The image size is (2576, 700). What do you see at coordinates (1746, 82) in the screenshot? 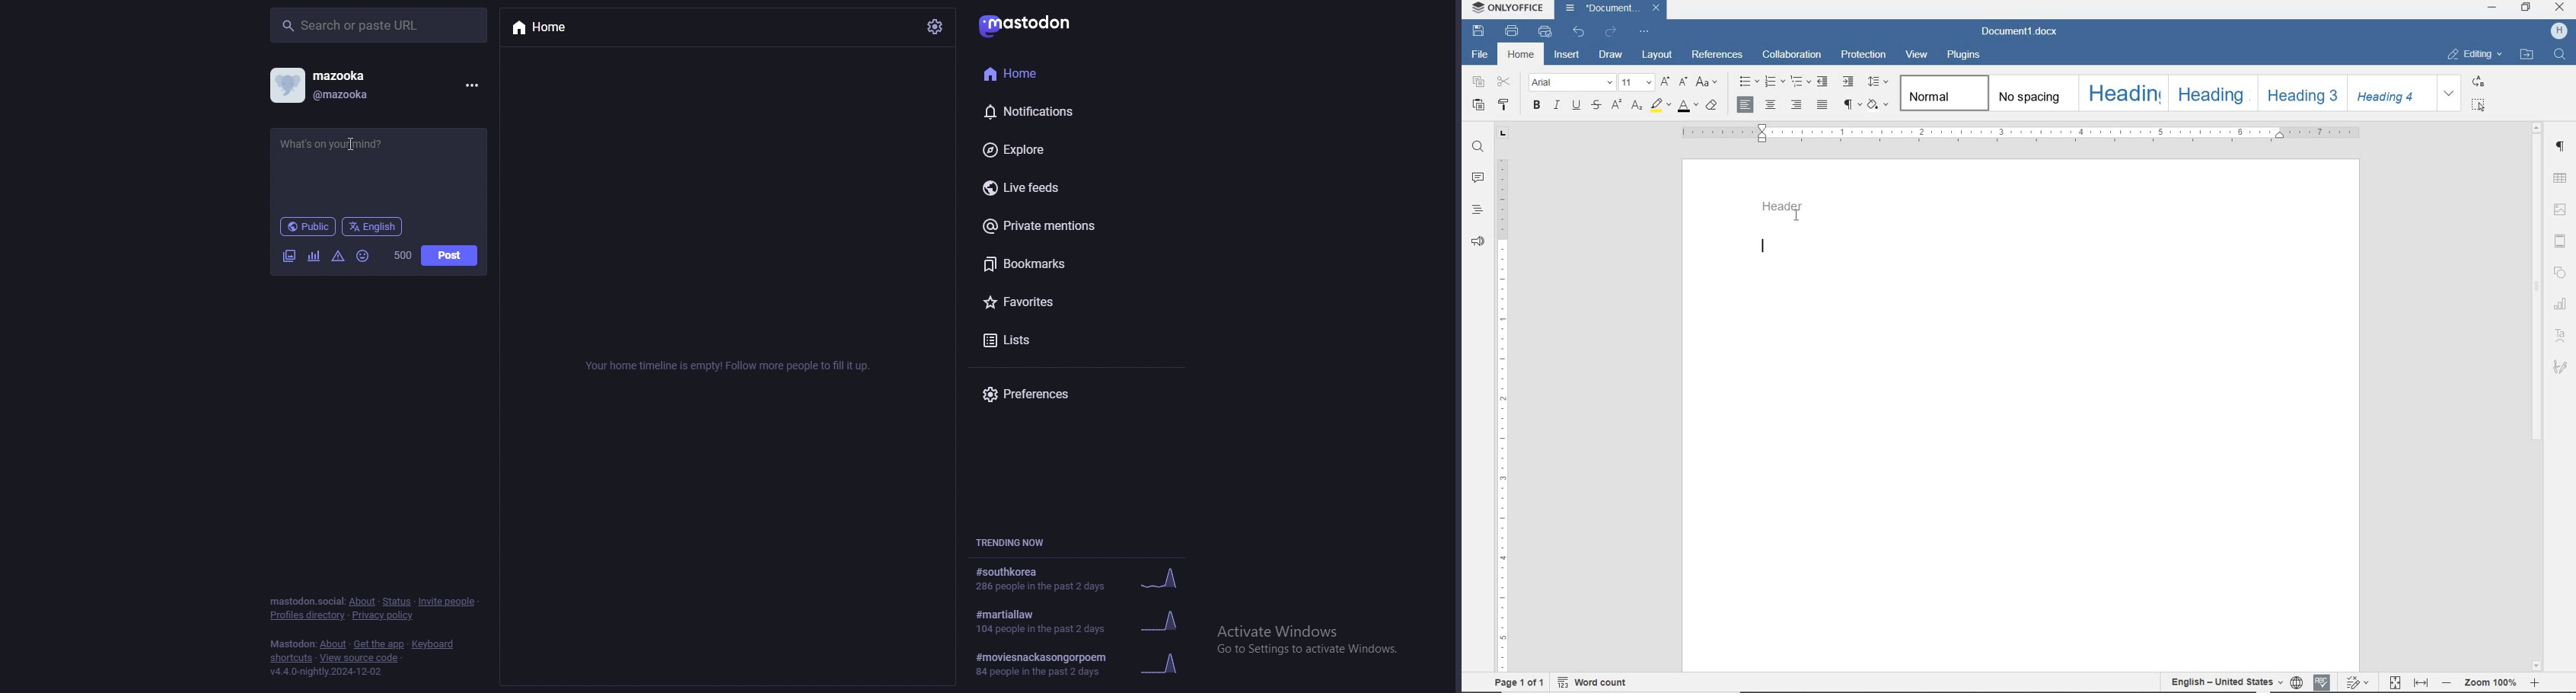
I see `bullets` at bounding box center [1746, 82].